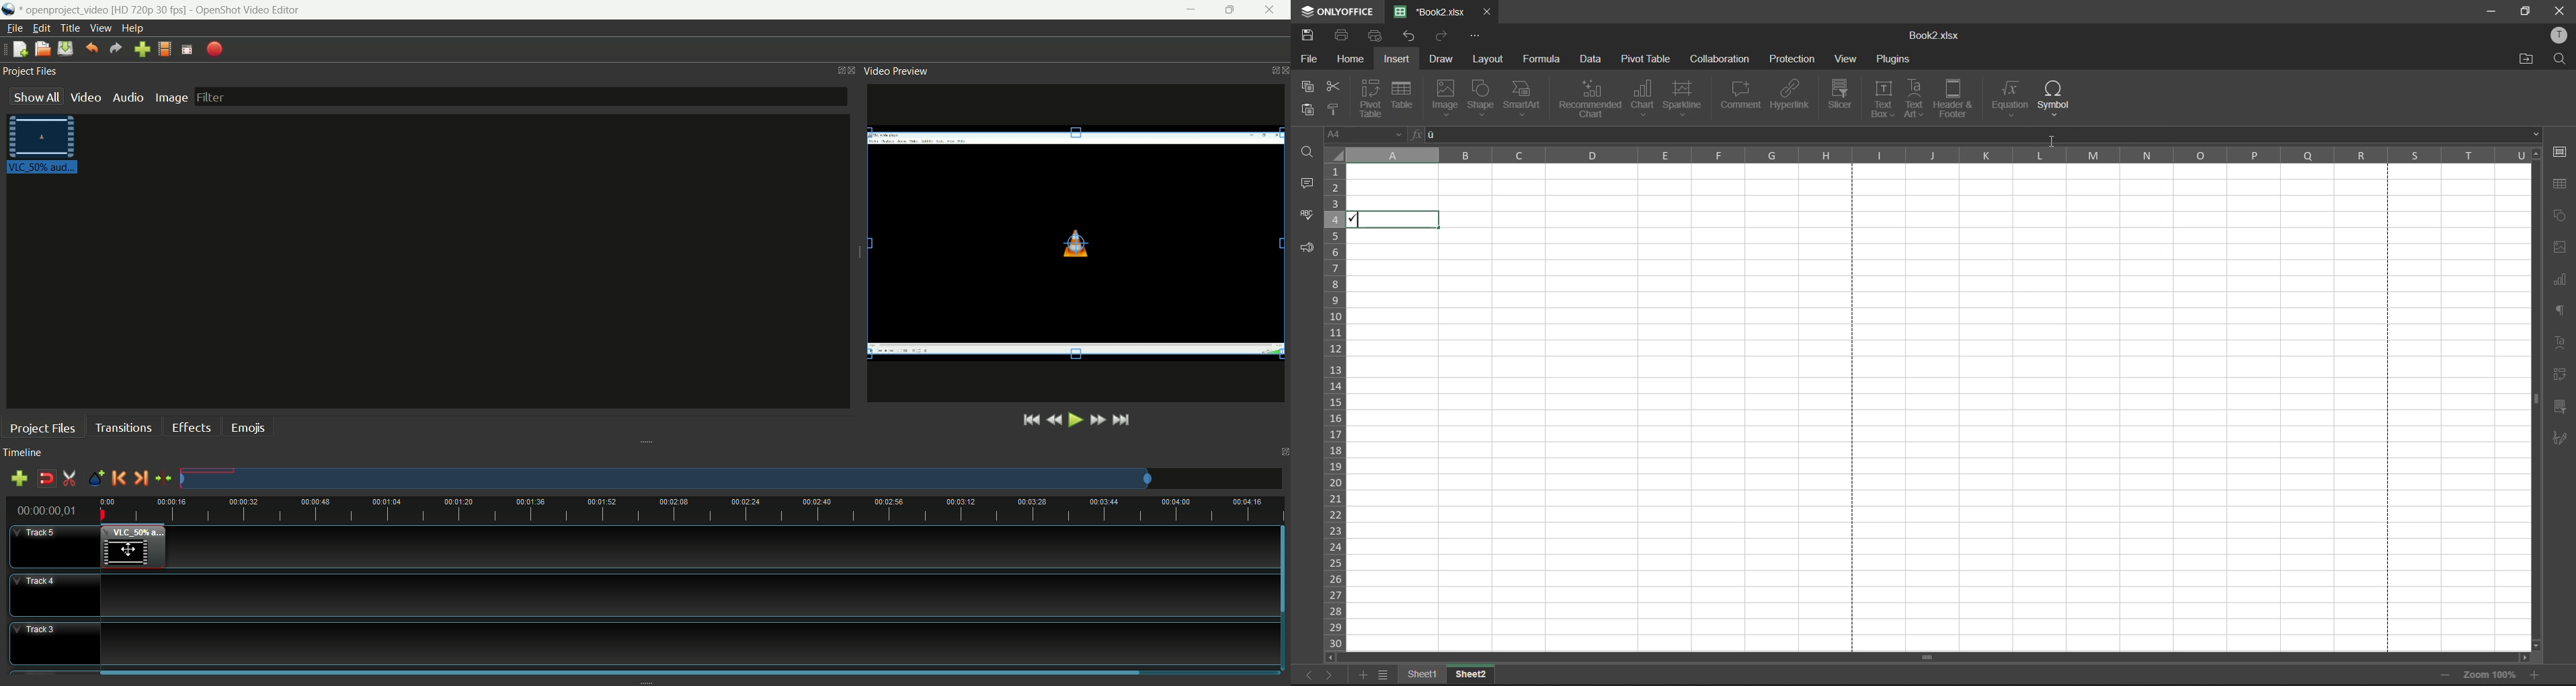 This screenshot has height=700, width=2576. Describe the element at coordinates (51, 511) in the screenshot. I see `time` at that location.